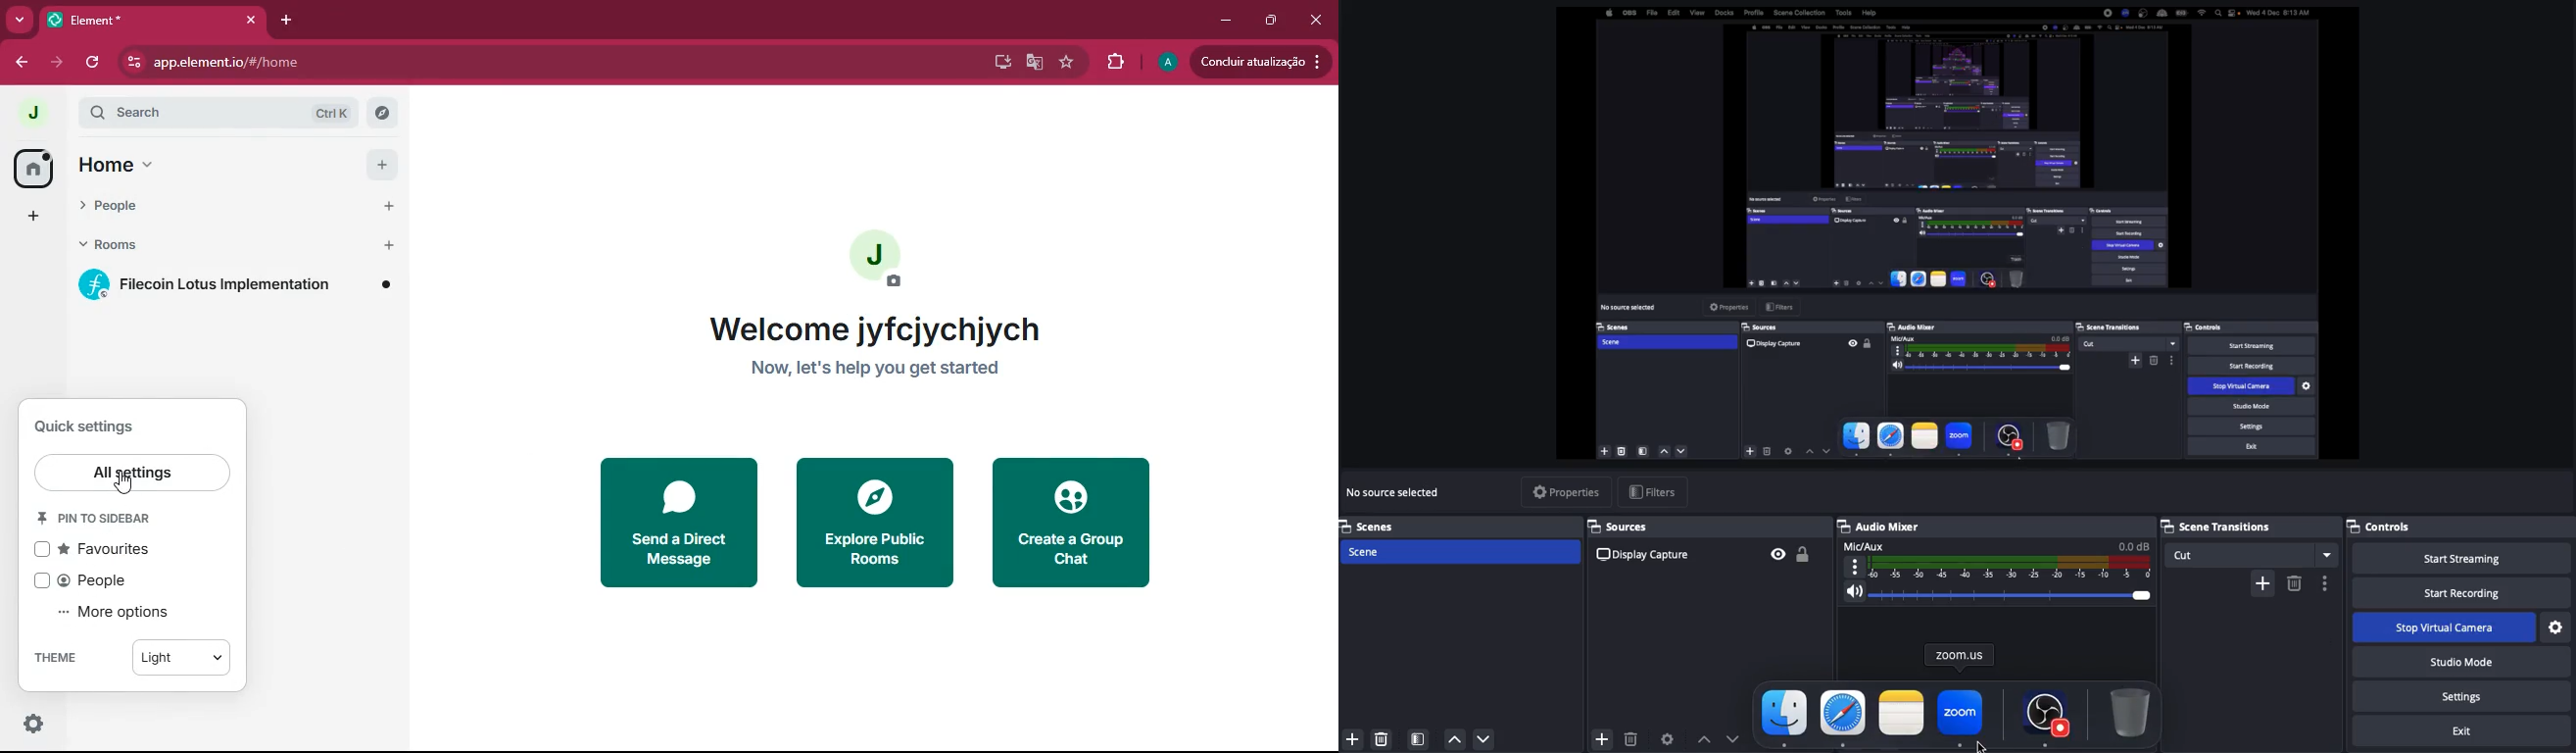 The image size is (2576, 756). What do you see at coordinates (2555, 625) in the screenshot?
I see `Settings` at bounding box center [2555, 625].